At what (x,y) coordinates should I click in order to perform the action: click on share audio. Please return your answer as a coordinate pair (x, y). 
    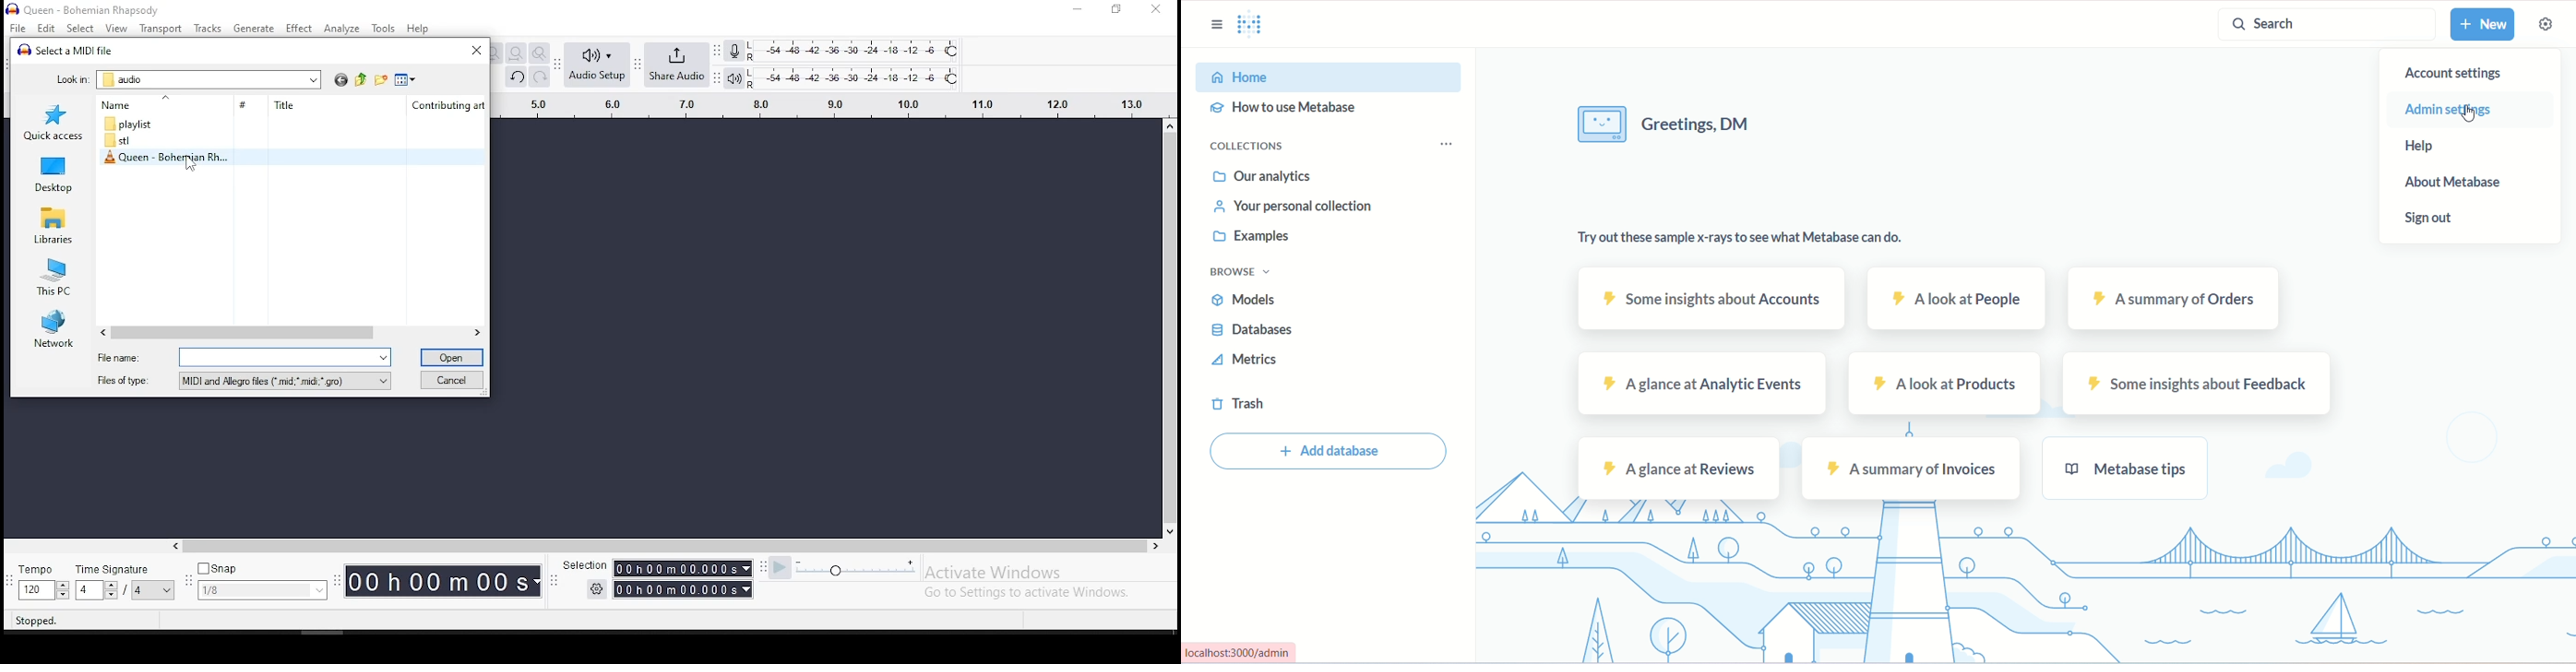
    Looking at the image, I should click on (678, 66).